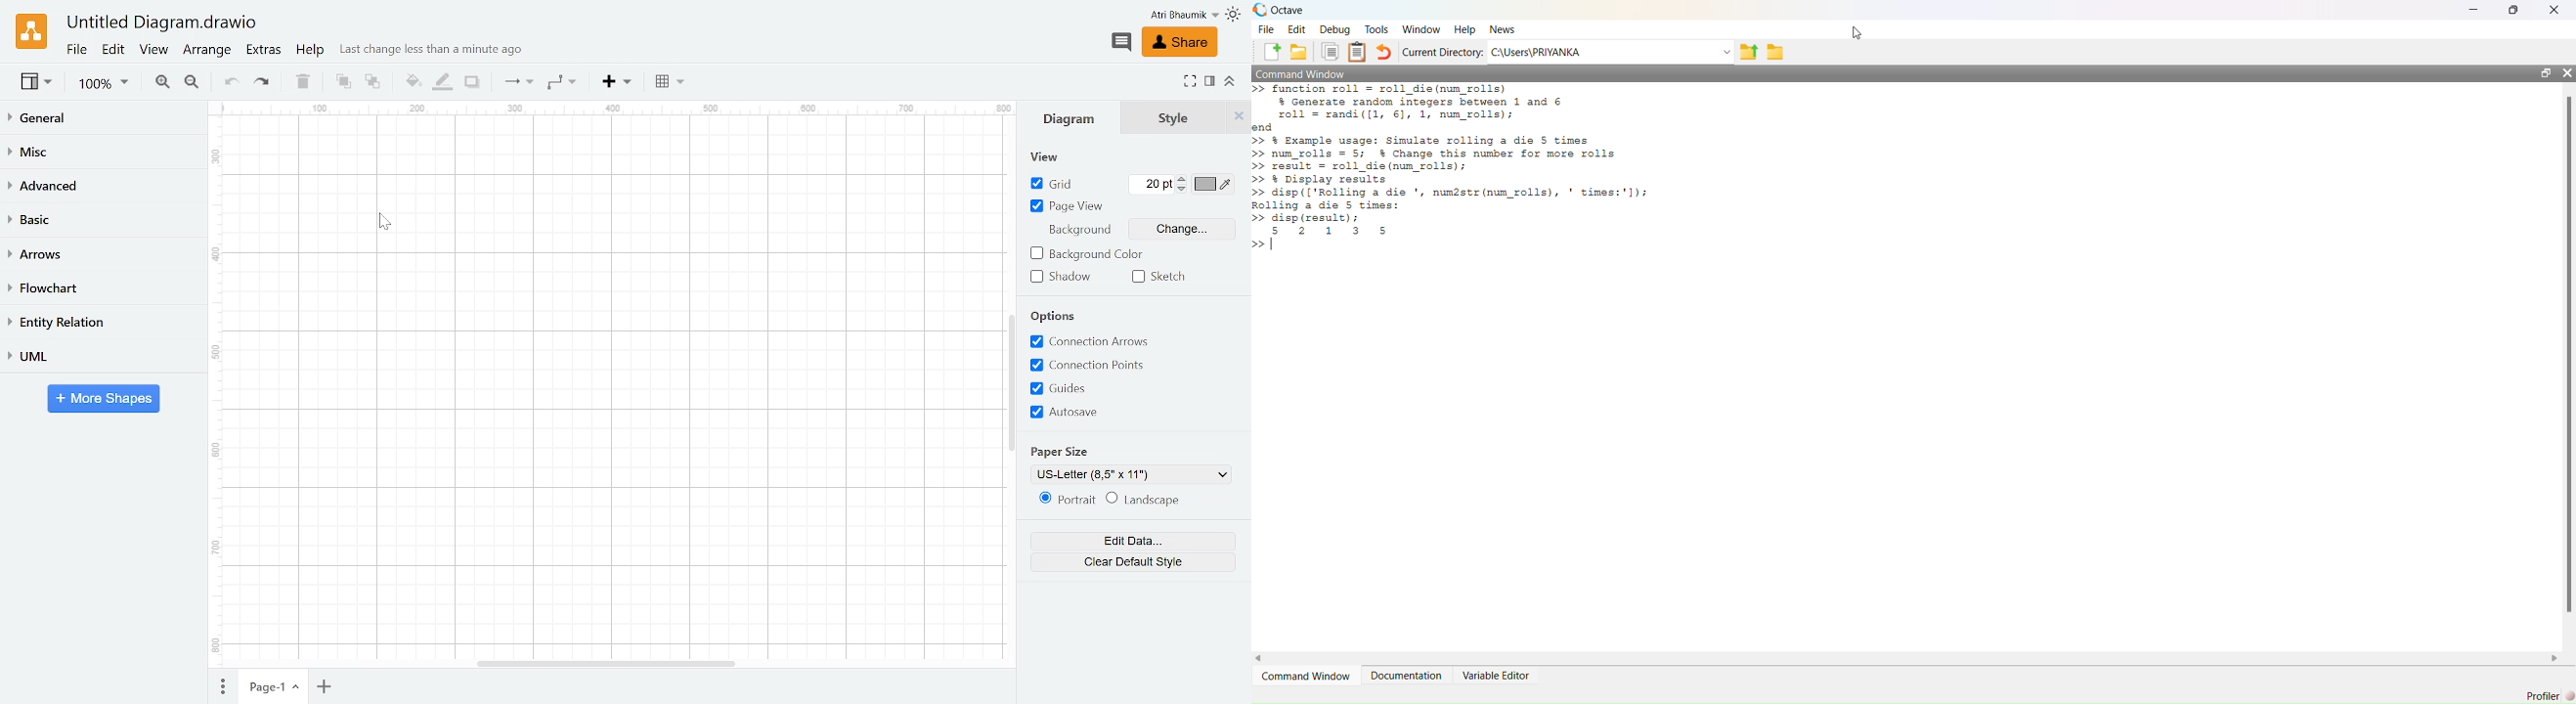 This screenshot has width=2576, height=728. I want to click on Diagram, so click(1076, 118).